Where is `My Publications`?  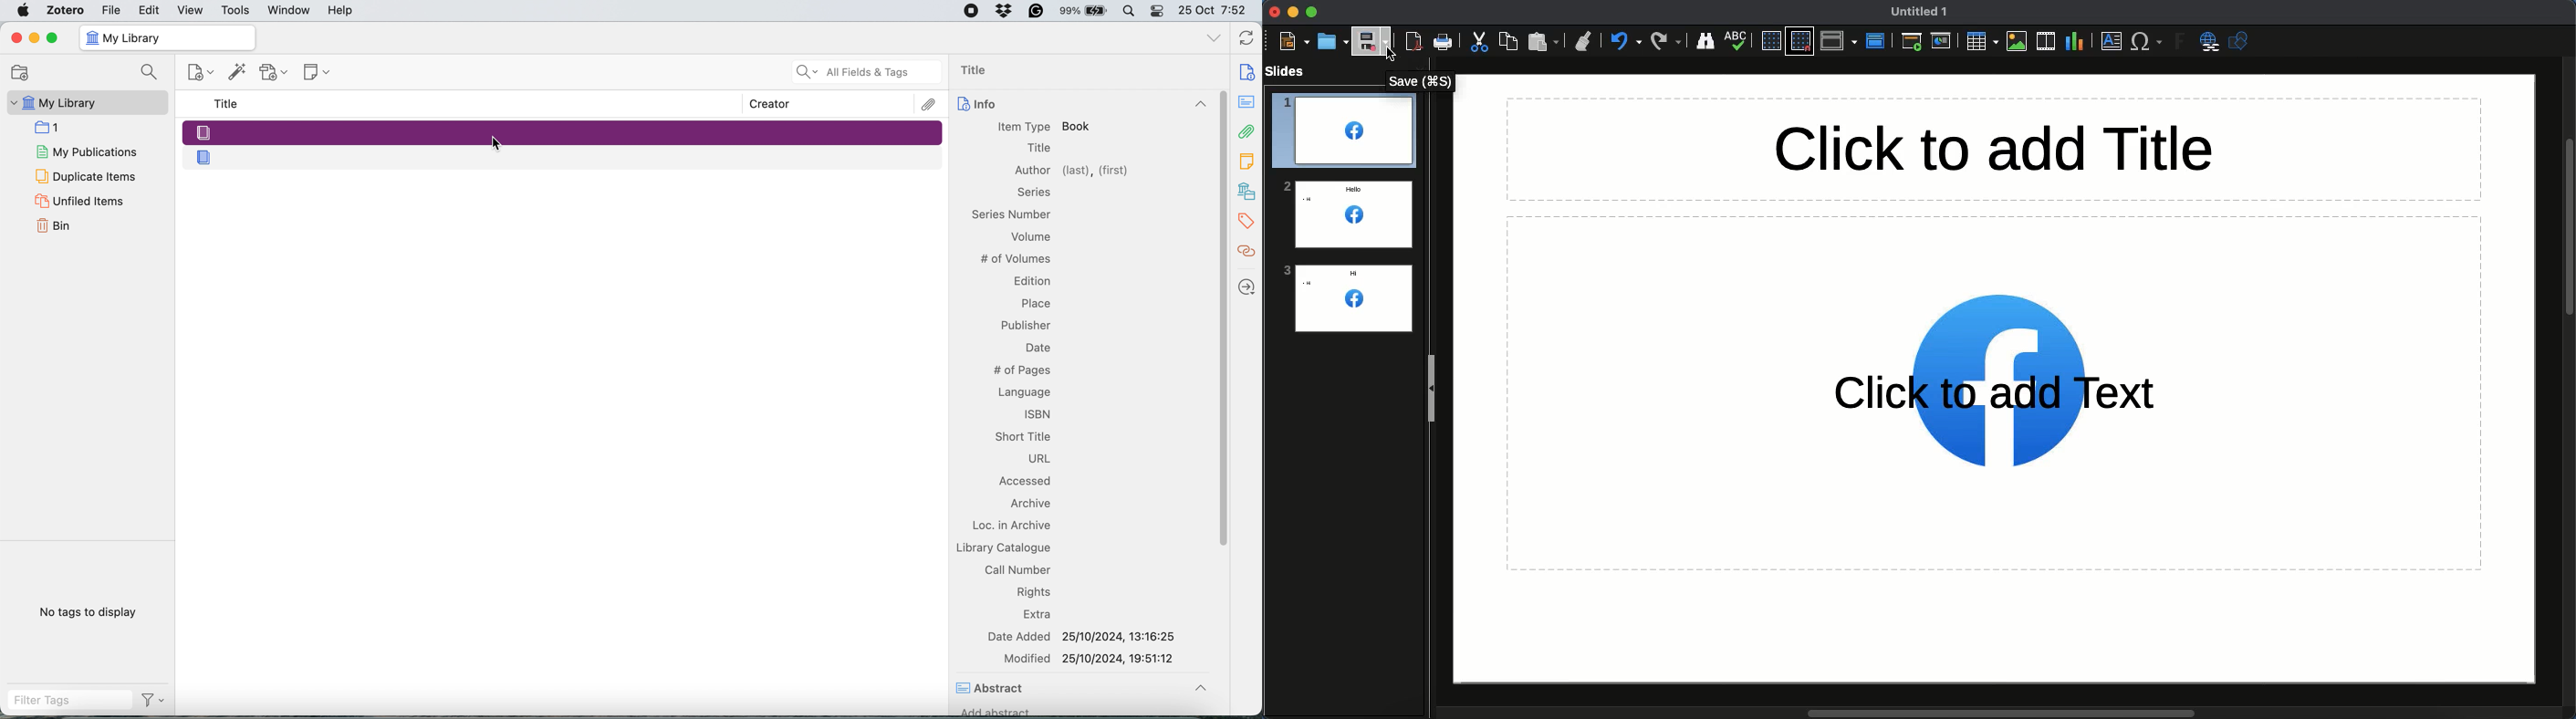
My Publications is located at coordinates (85, 150).